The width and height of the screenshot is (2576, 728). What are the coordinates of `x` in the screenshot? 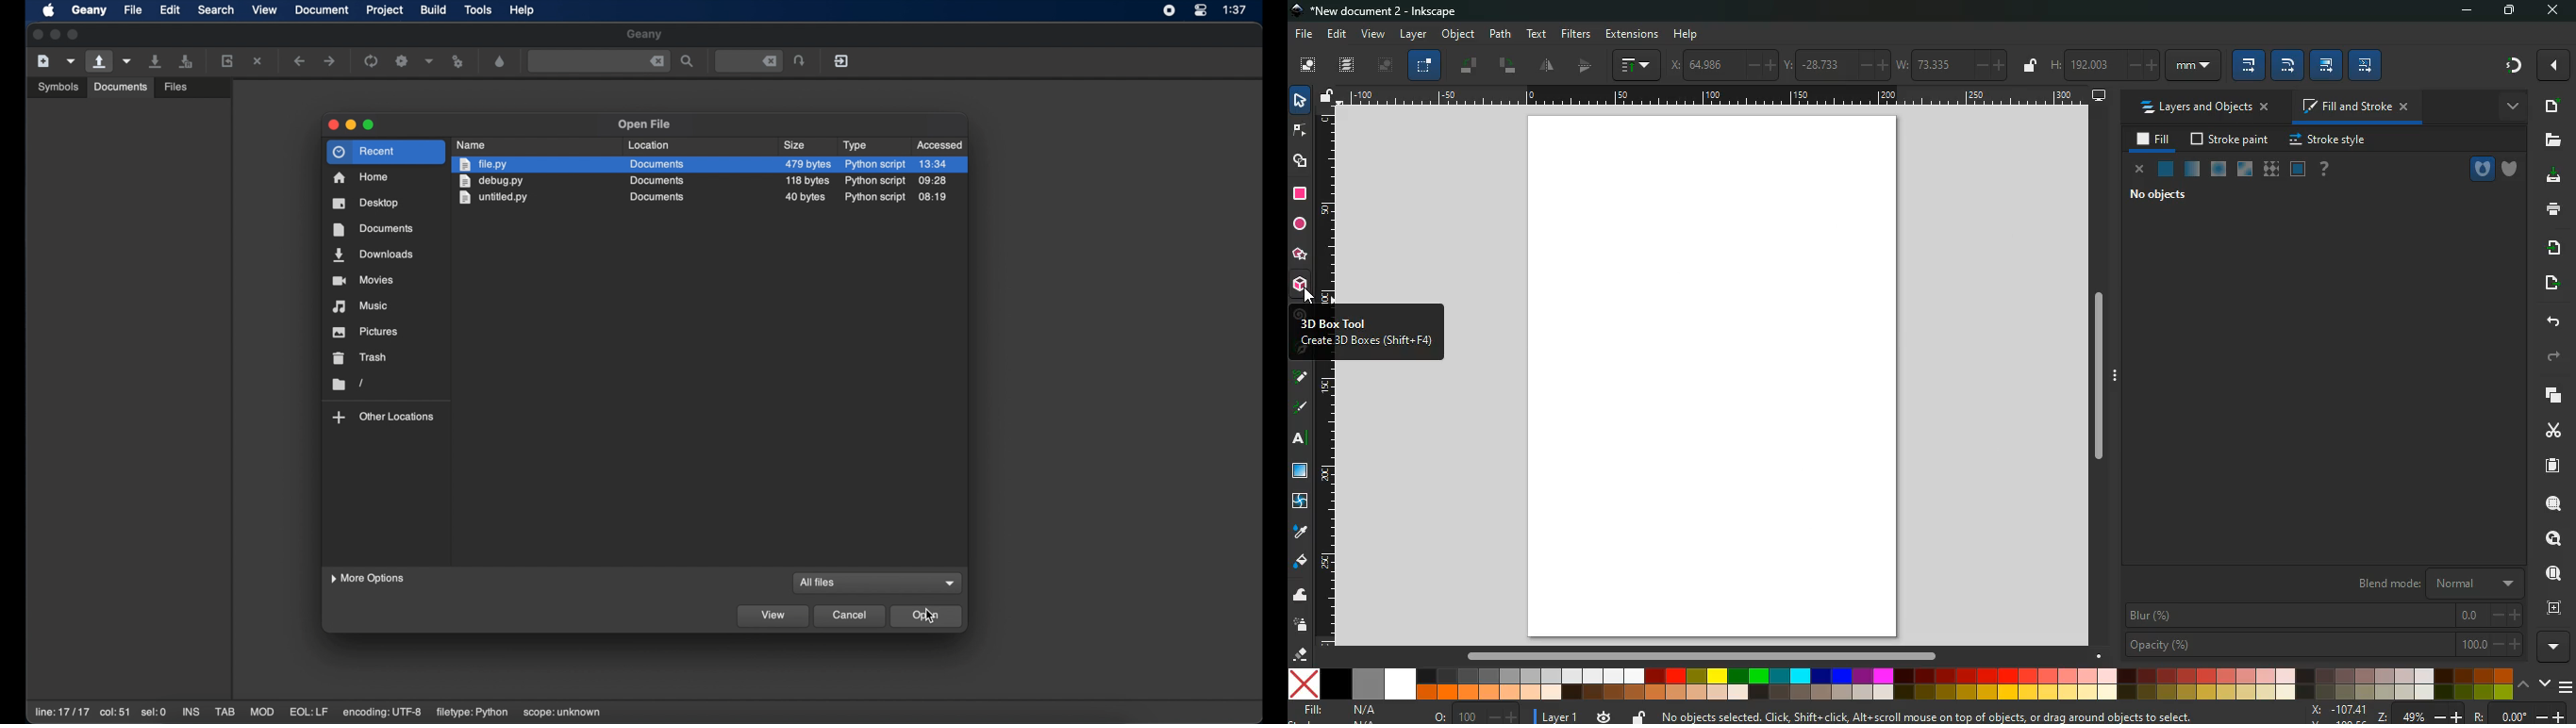 It's located at (1720, 64).